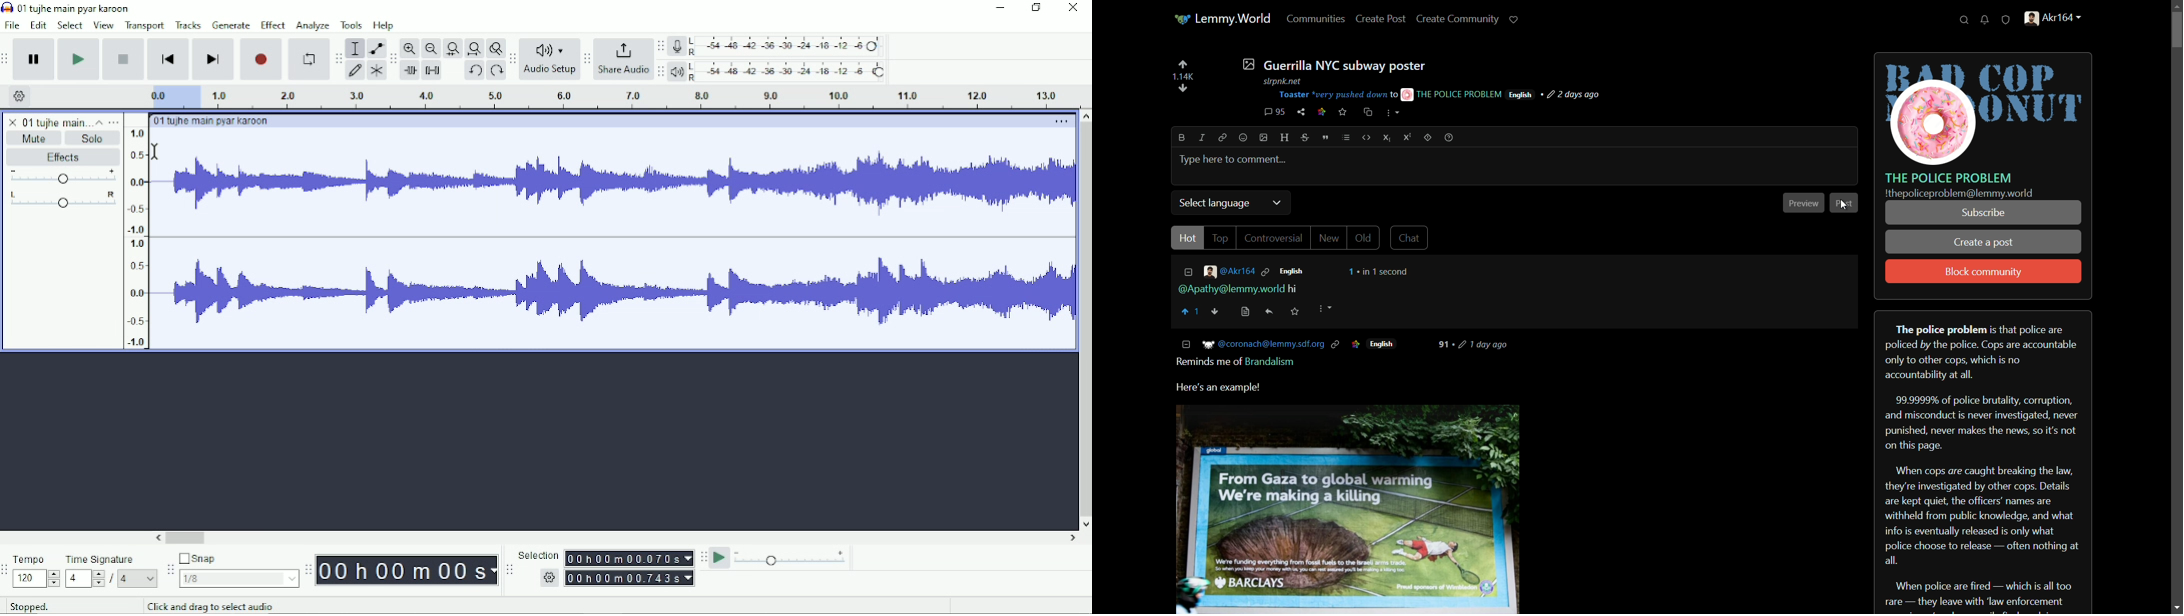  I want to click on diwnvote, so click(1183, 89).